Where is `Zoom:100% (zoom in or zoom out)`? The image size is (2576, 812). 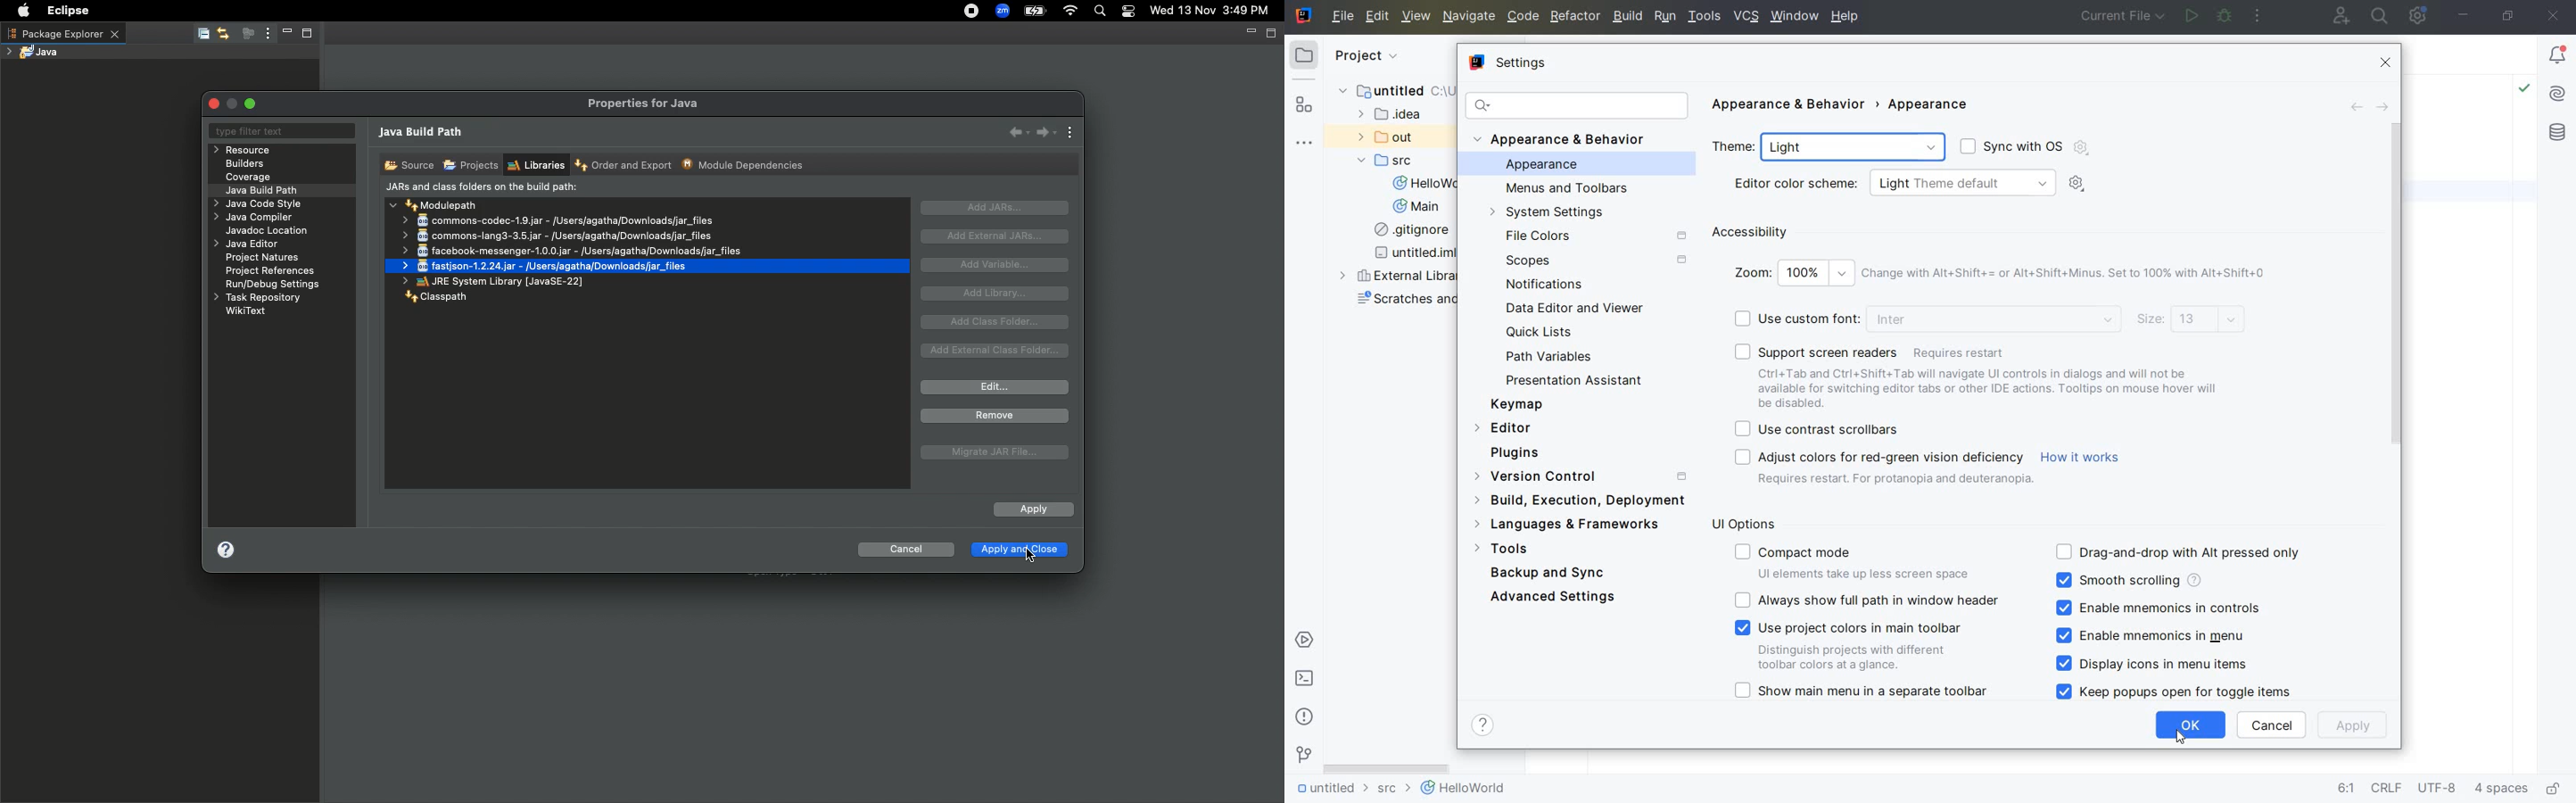 Zoom:100% (zoom in or zoom out) is located at coordinates (2001, 278).